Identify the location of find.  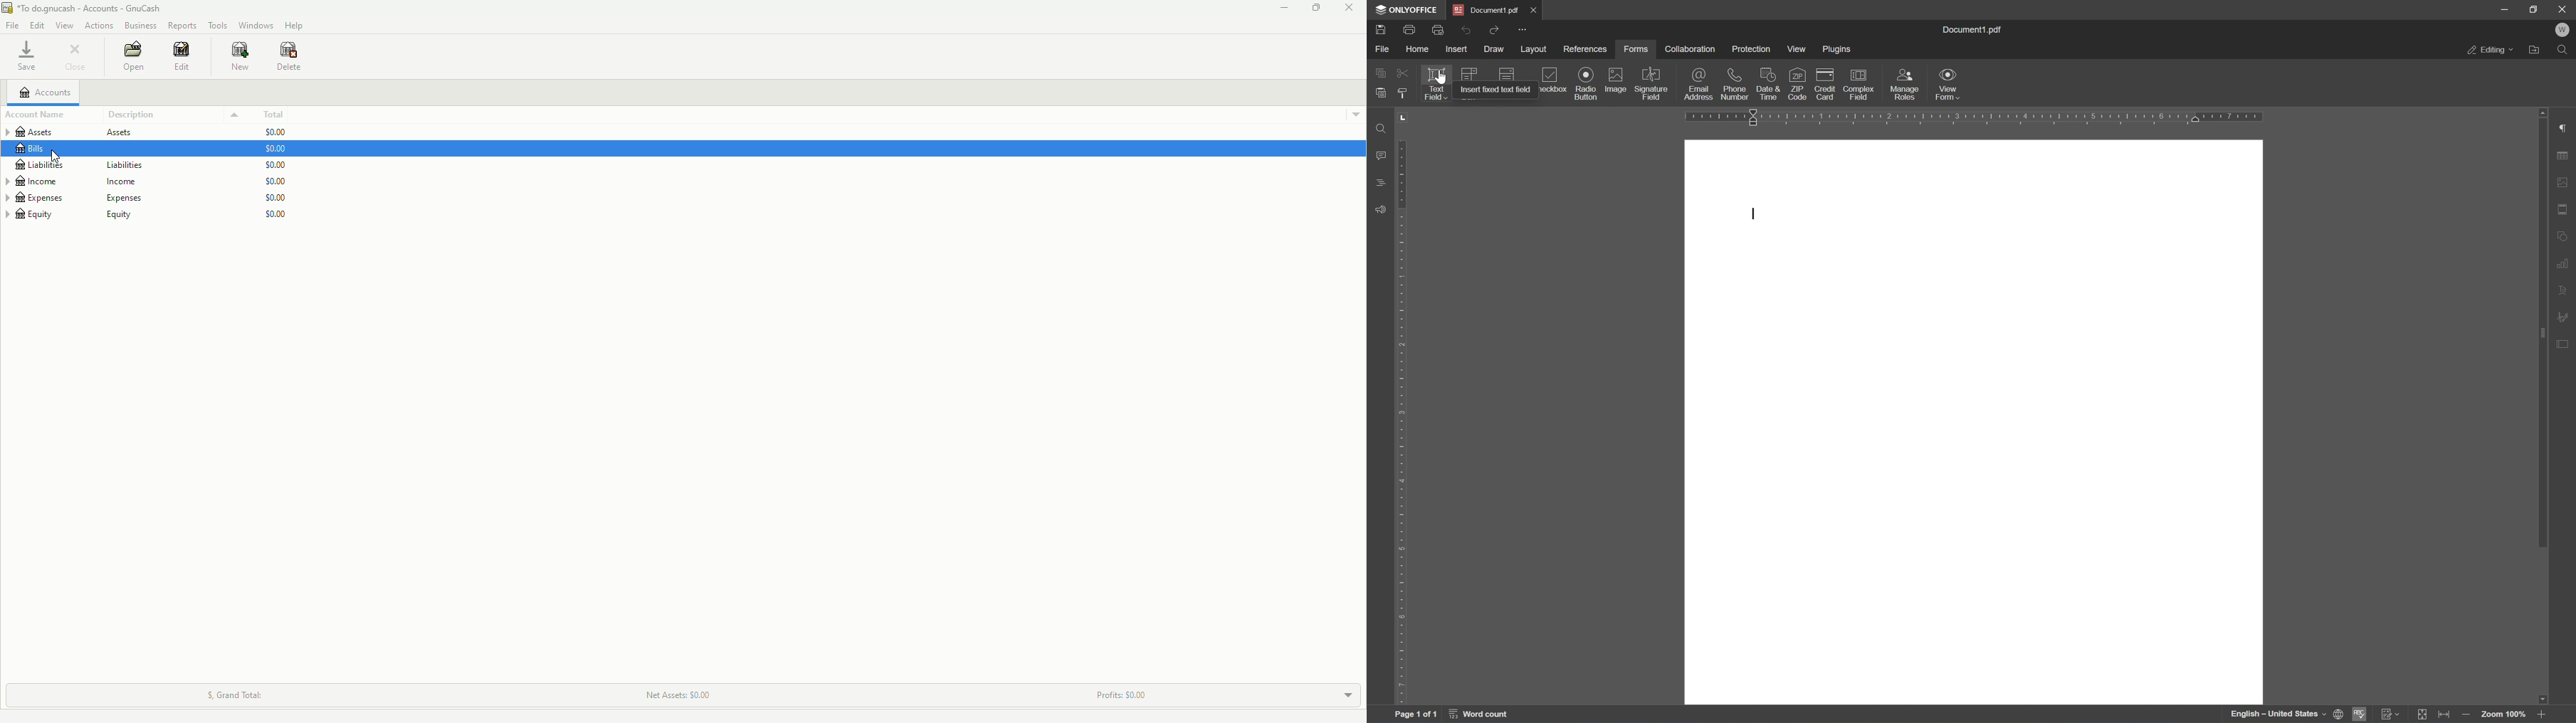
(2563, 51).